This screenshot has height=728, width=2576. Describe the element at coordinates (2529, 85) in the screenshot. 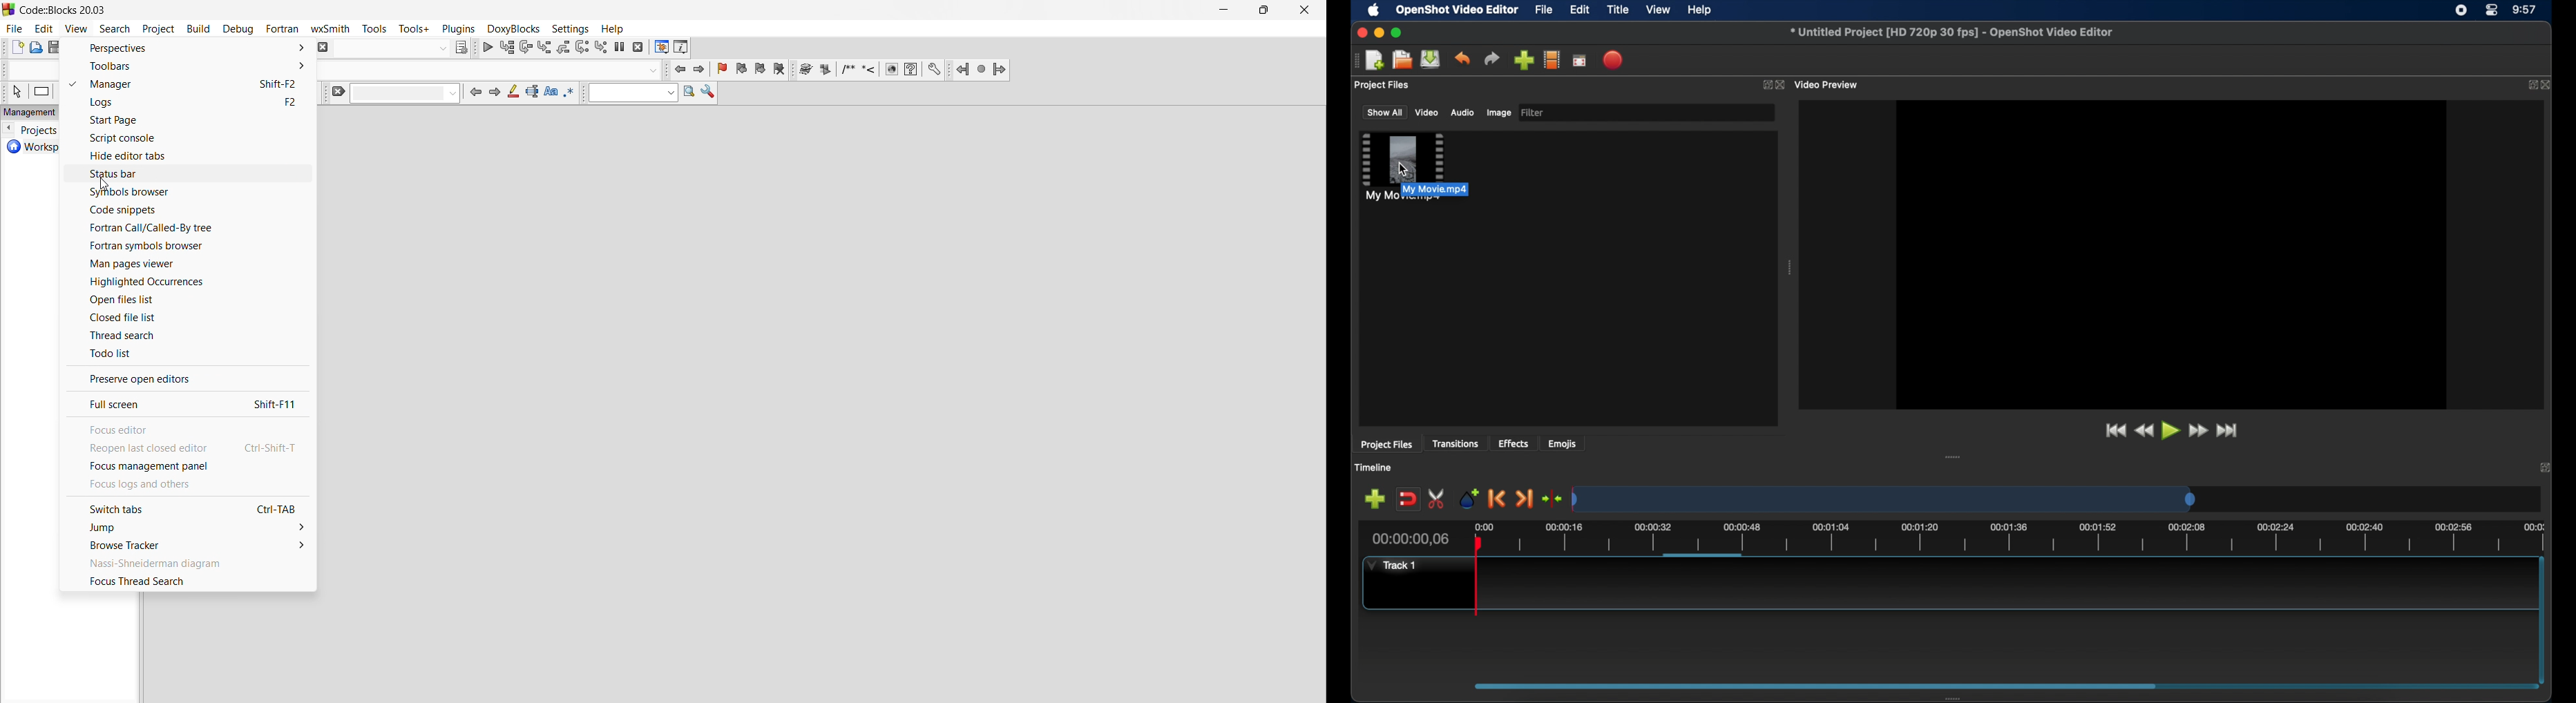

I see `expand` at that location.